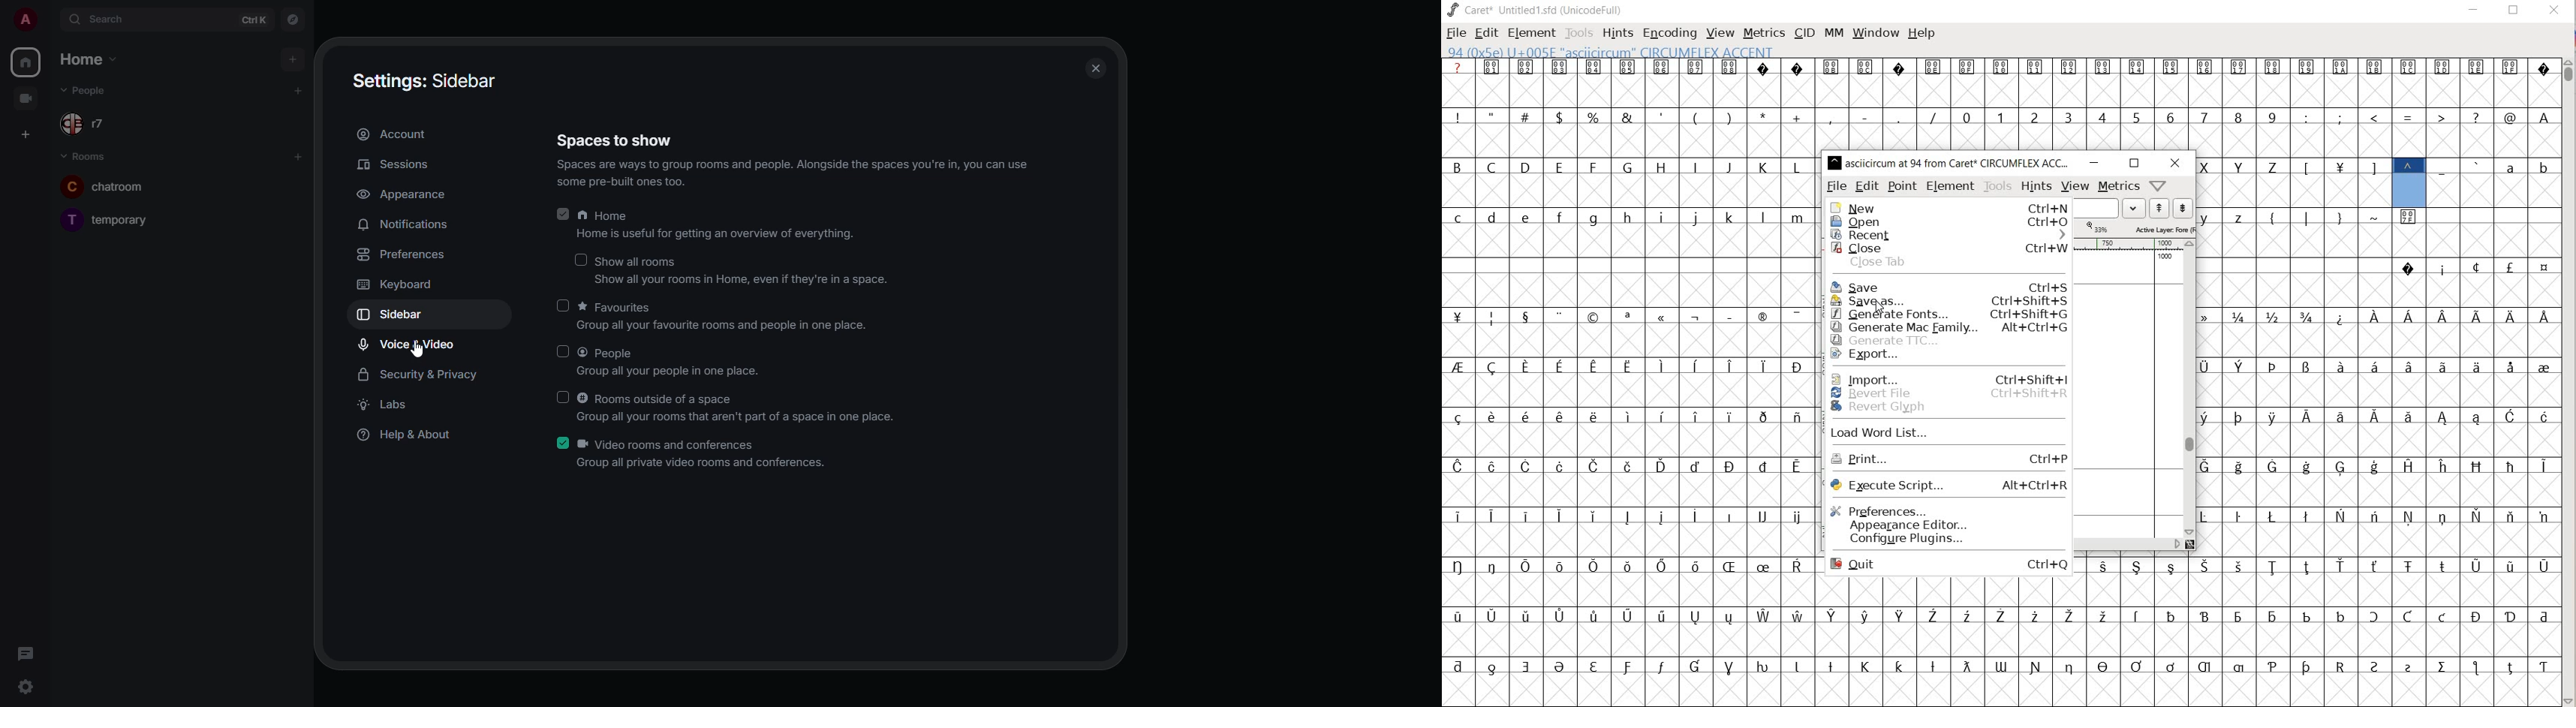  What do you see at coordinates (2112, 209) in the screenshot?
I see `load word list` at bounding box center [2112, 209].